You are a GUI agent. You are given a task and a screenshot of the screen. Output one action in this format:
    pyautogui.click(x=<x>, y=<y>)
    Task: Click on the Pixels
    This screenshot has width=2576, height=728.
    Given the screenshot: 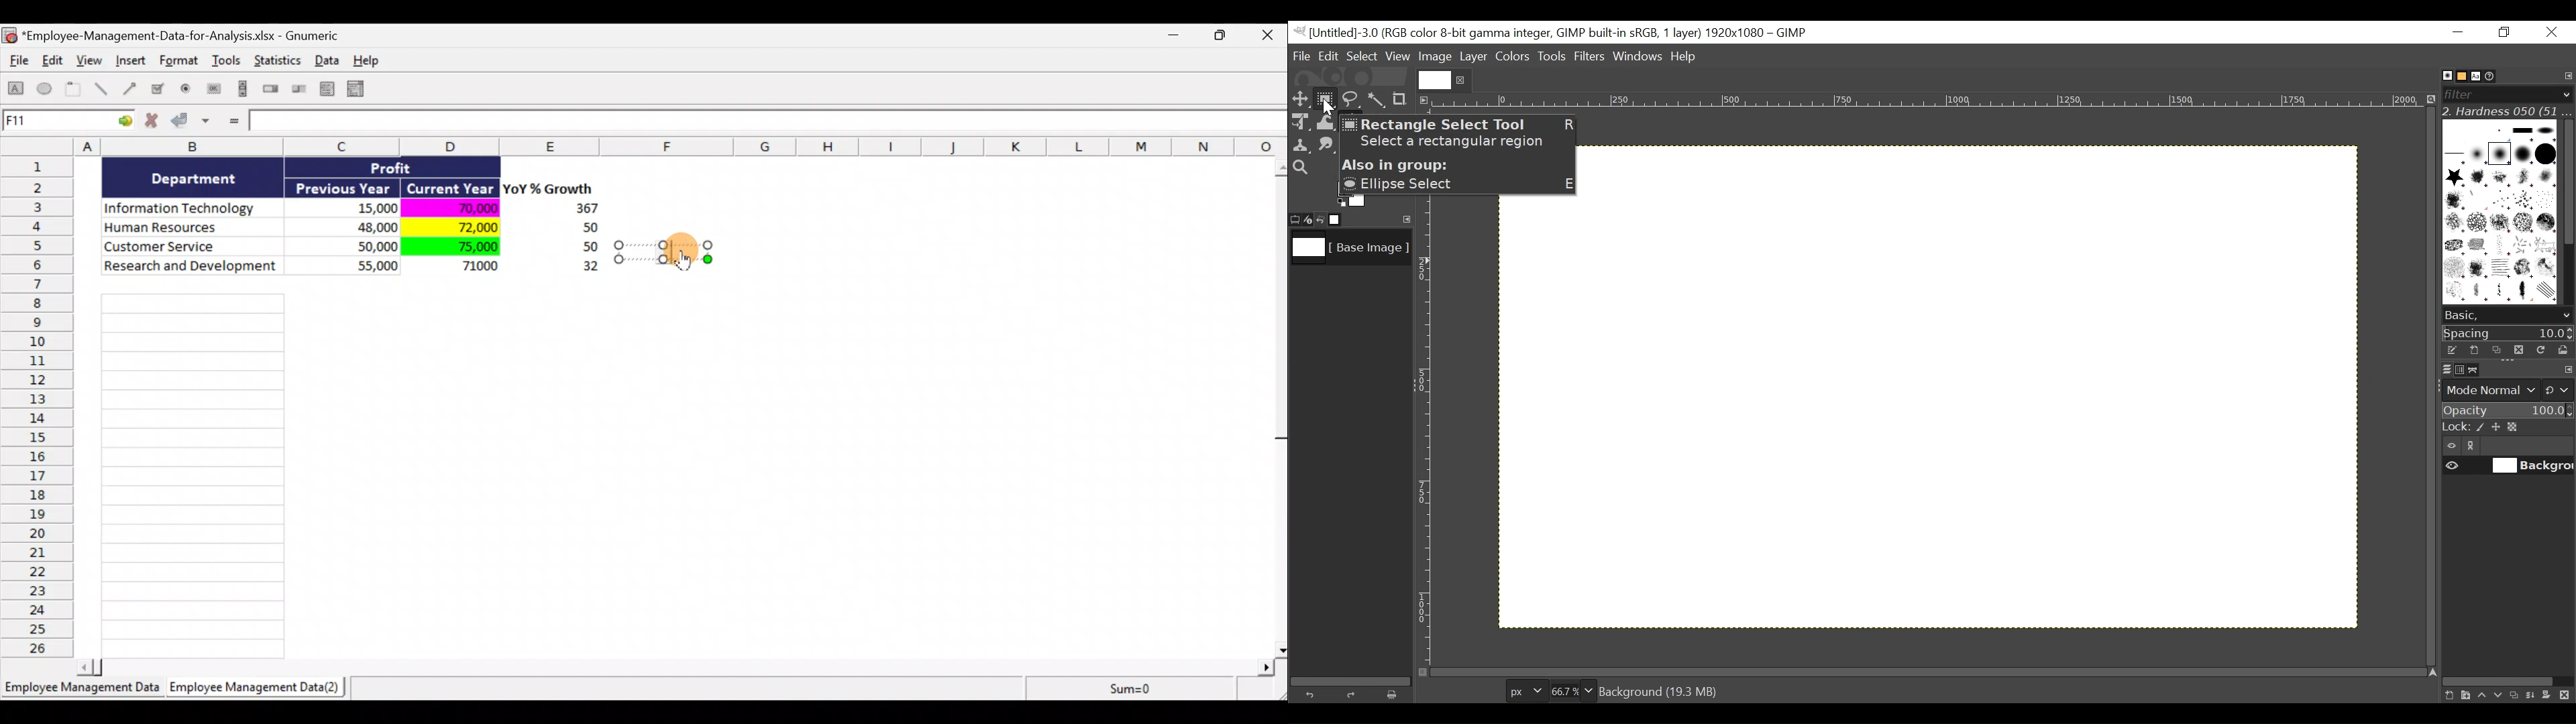 What is the action you would take?
    pyautogui.click(x=1523, y=688)
    